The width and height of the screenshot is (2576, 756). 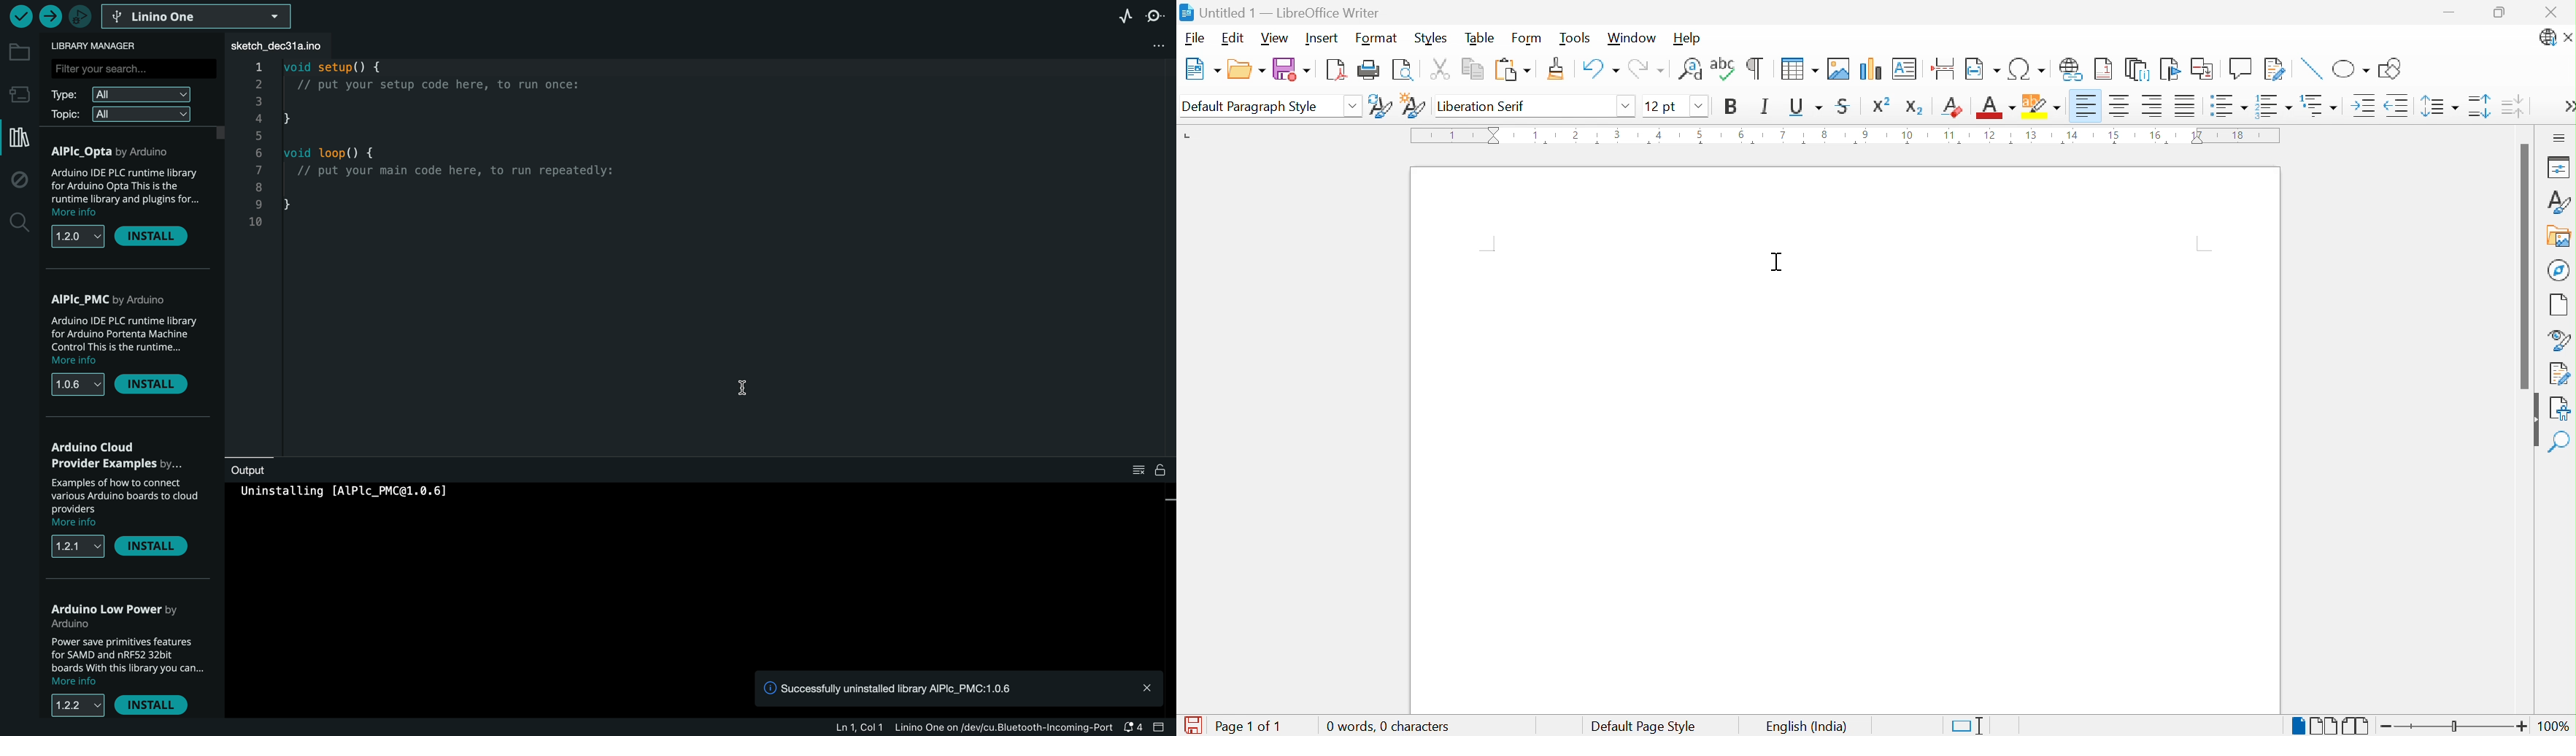 I want to click on Increase indent, so click(x=2364, y=107).